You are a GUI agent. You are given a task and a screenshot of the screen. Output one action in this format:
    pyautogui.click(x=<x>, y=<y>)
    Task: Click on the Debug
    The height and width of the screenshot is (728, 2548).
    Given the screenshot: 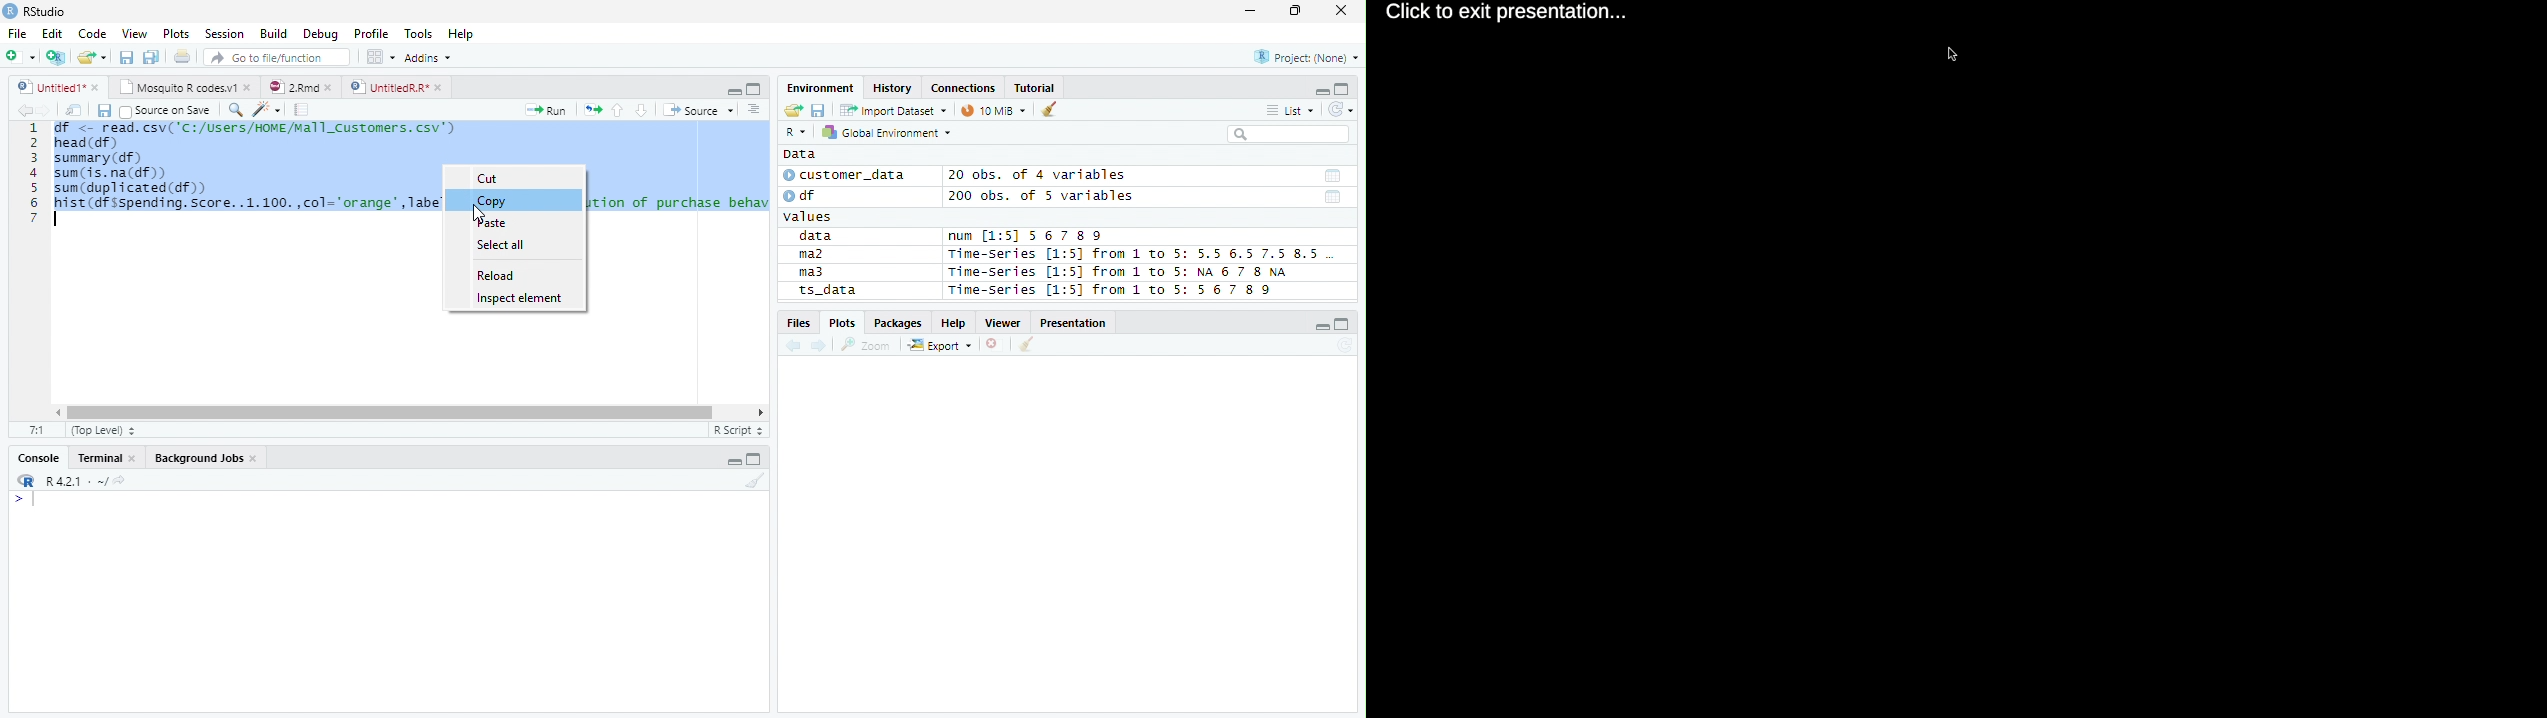 What is the action you would take?
    pyautogui.click(x=321, y=35)
    